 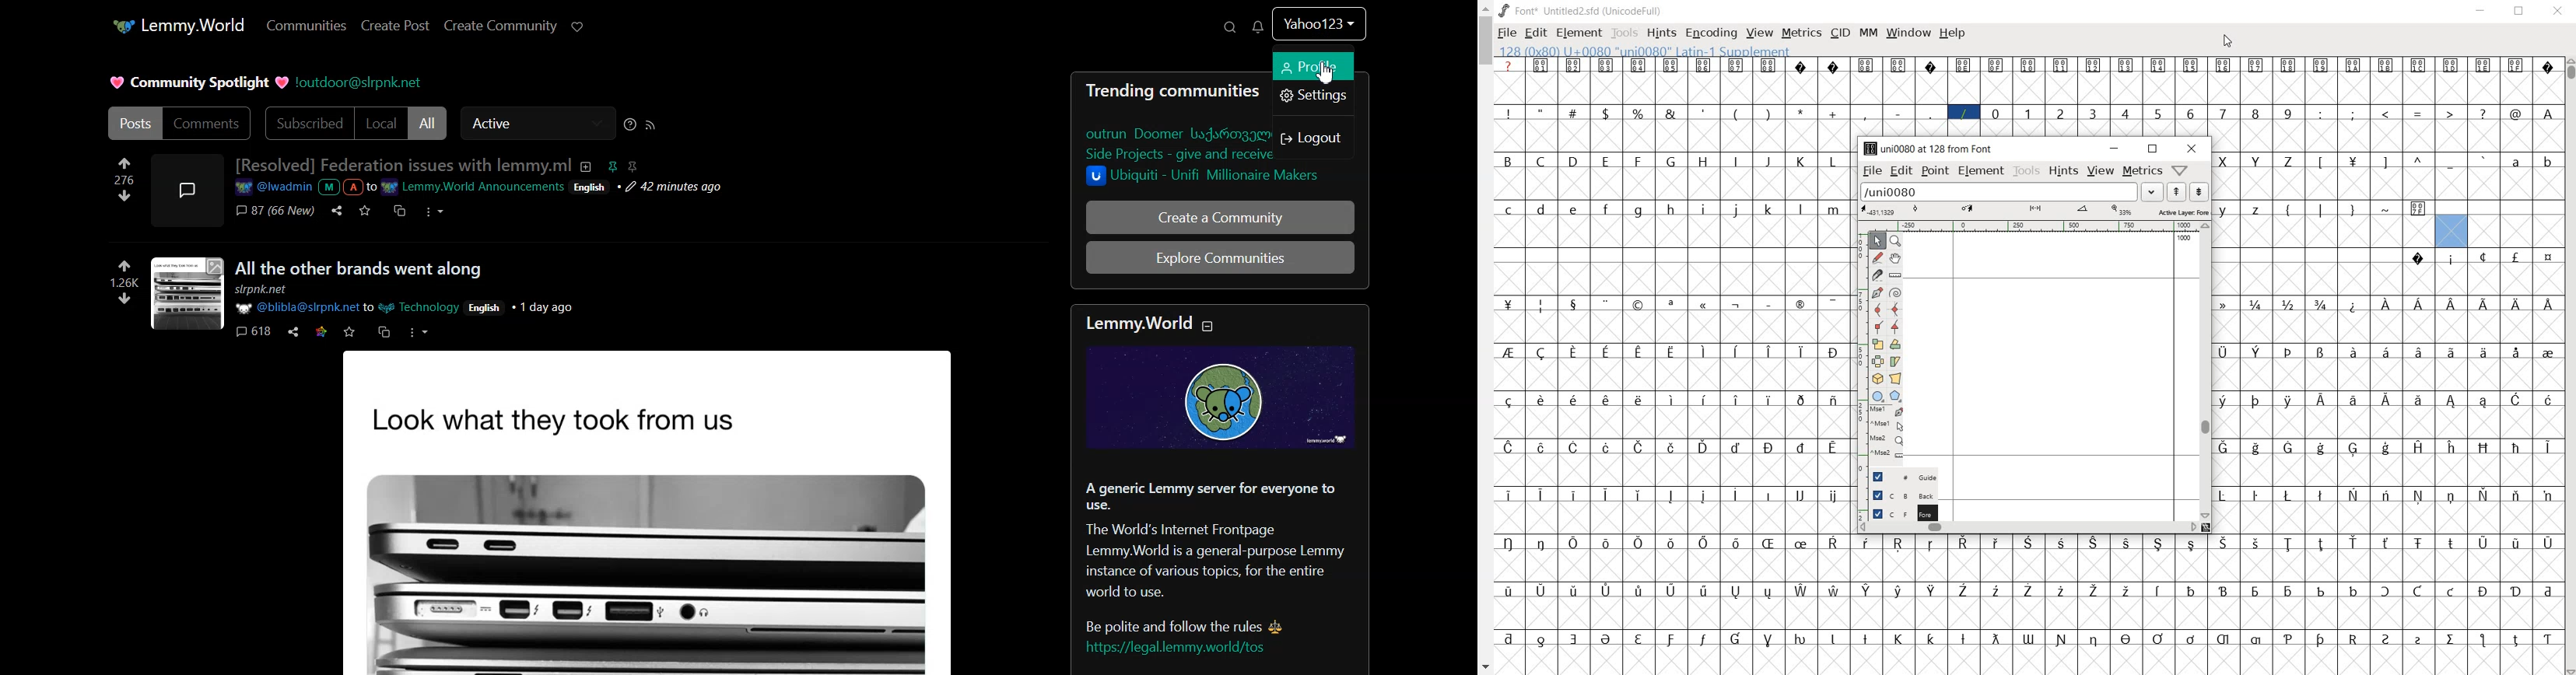 What do you see at coordinates (1954, 34) in the screenshot?
I see `HELP` at bounding box center [1954, 34].